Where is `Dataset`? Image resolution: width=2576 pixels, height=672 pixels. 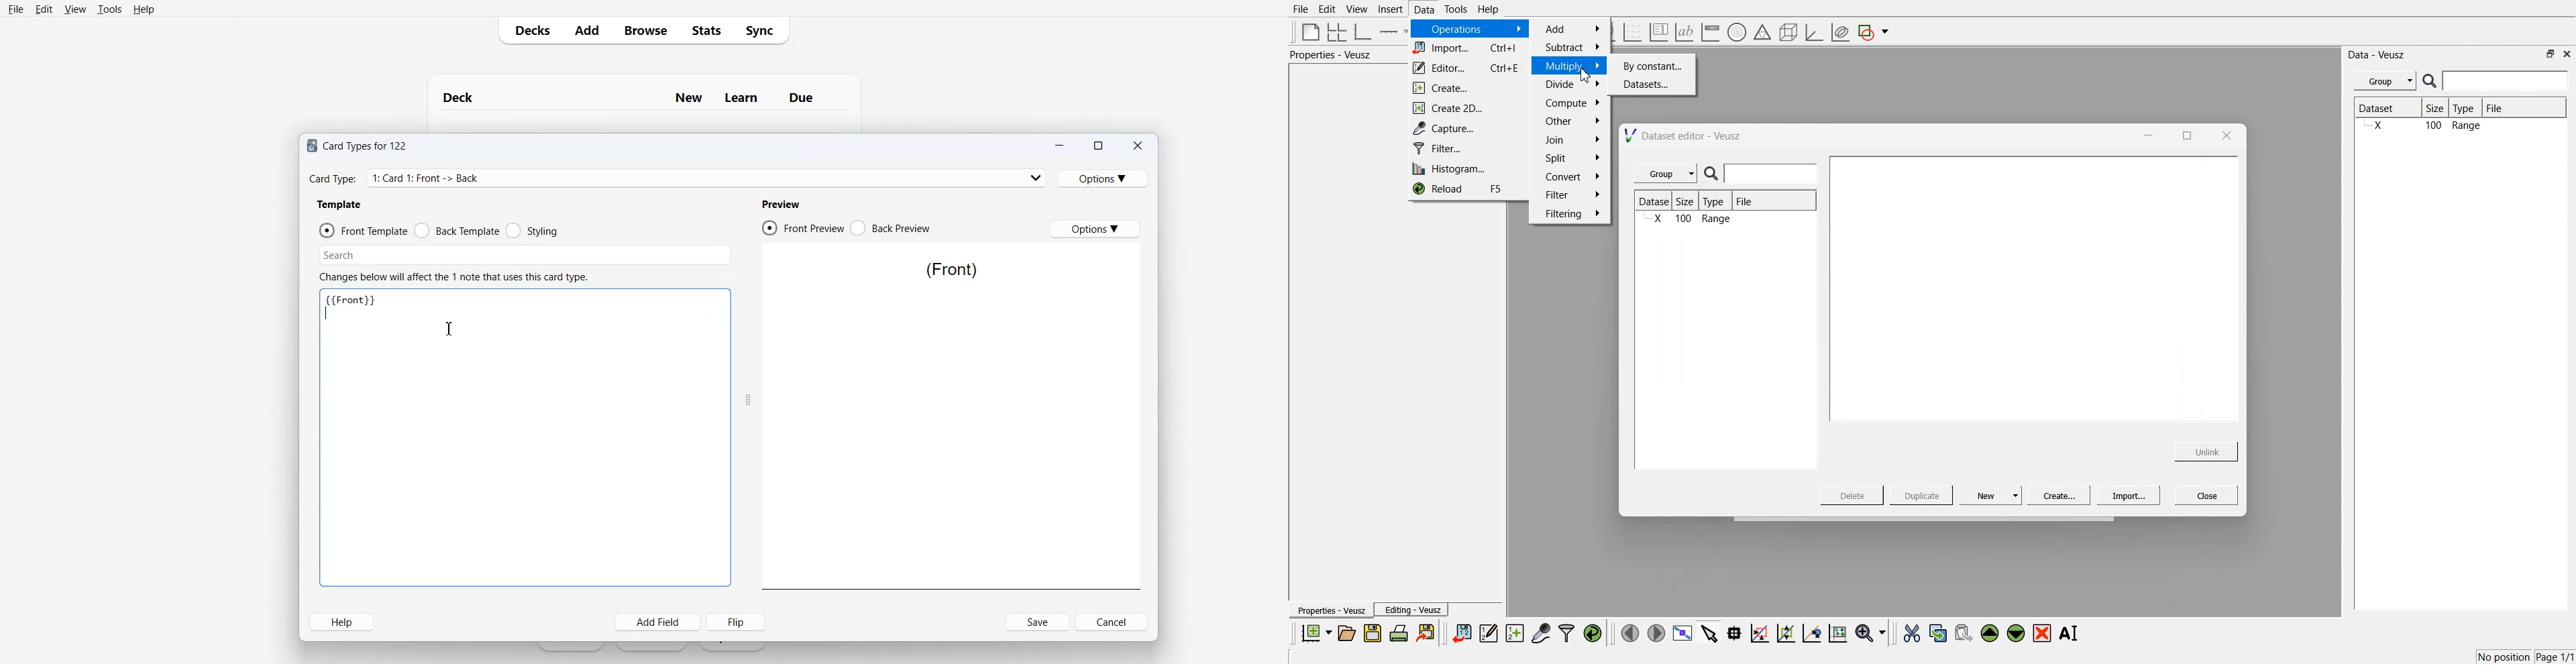
Dataset is located at coordinates (2387, 109).